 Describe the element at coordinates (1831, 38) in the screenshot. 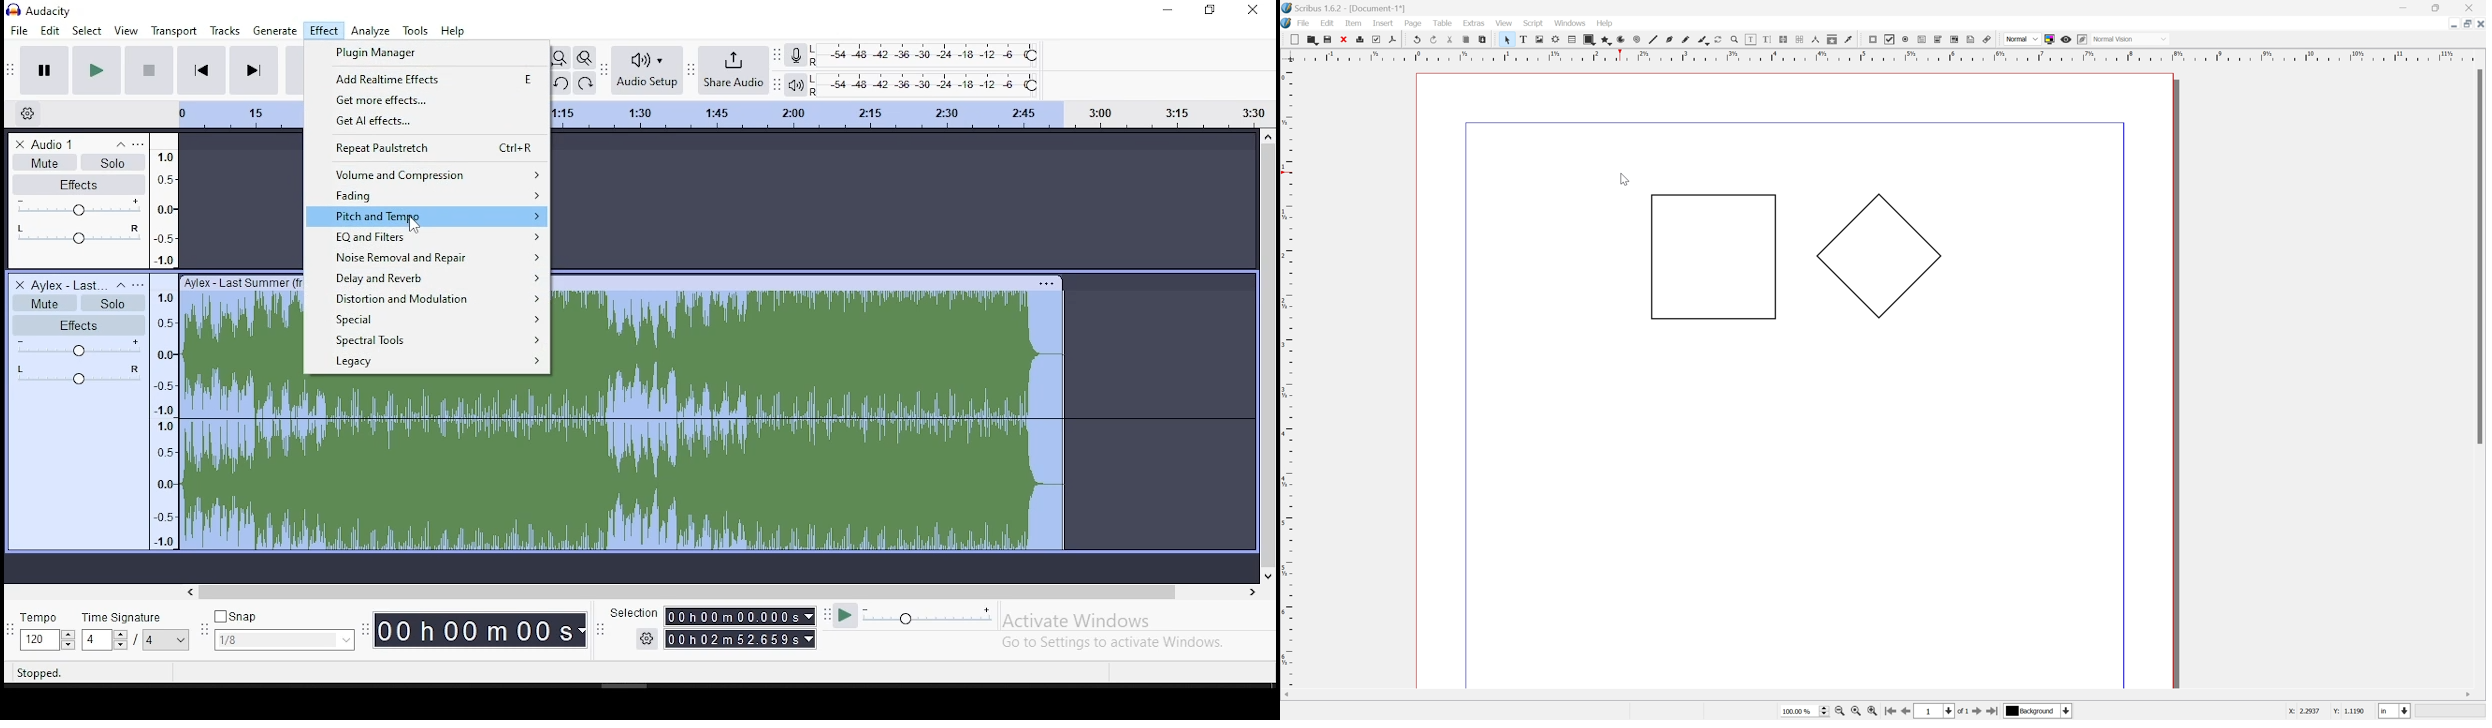

I see `copy item properties` at that location.